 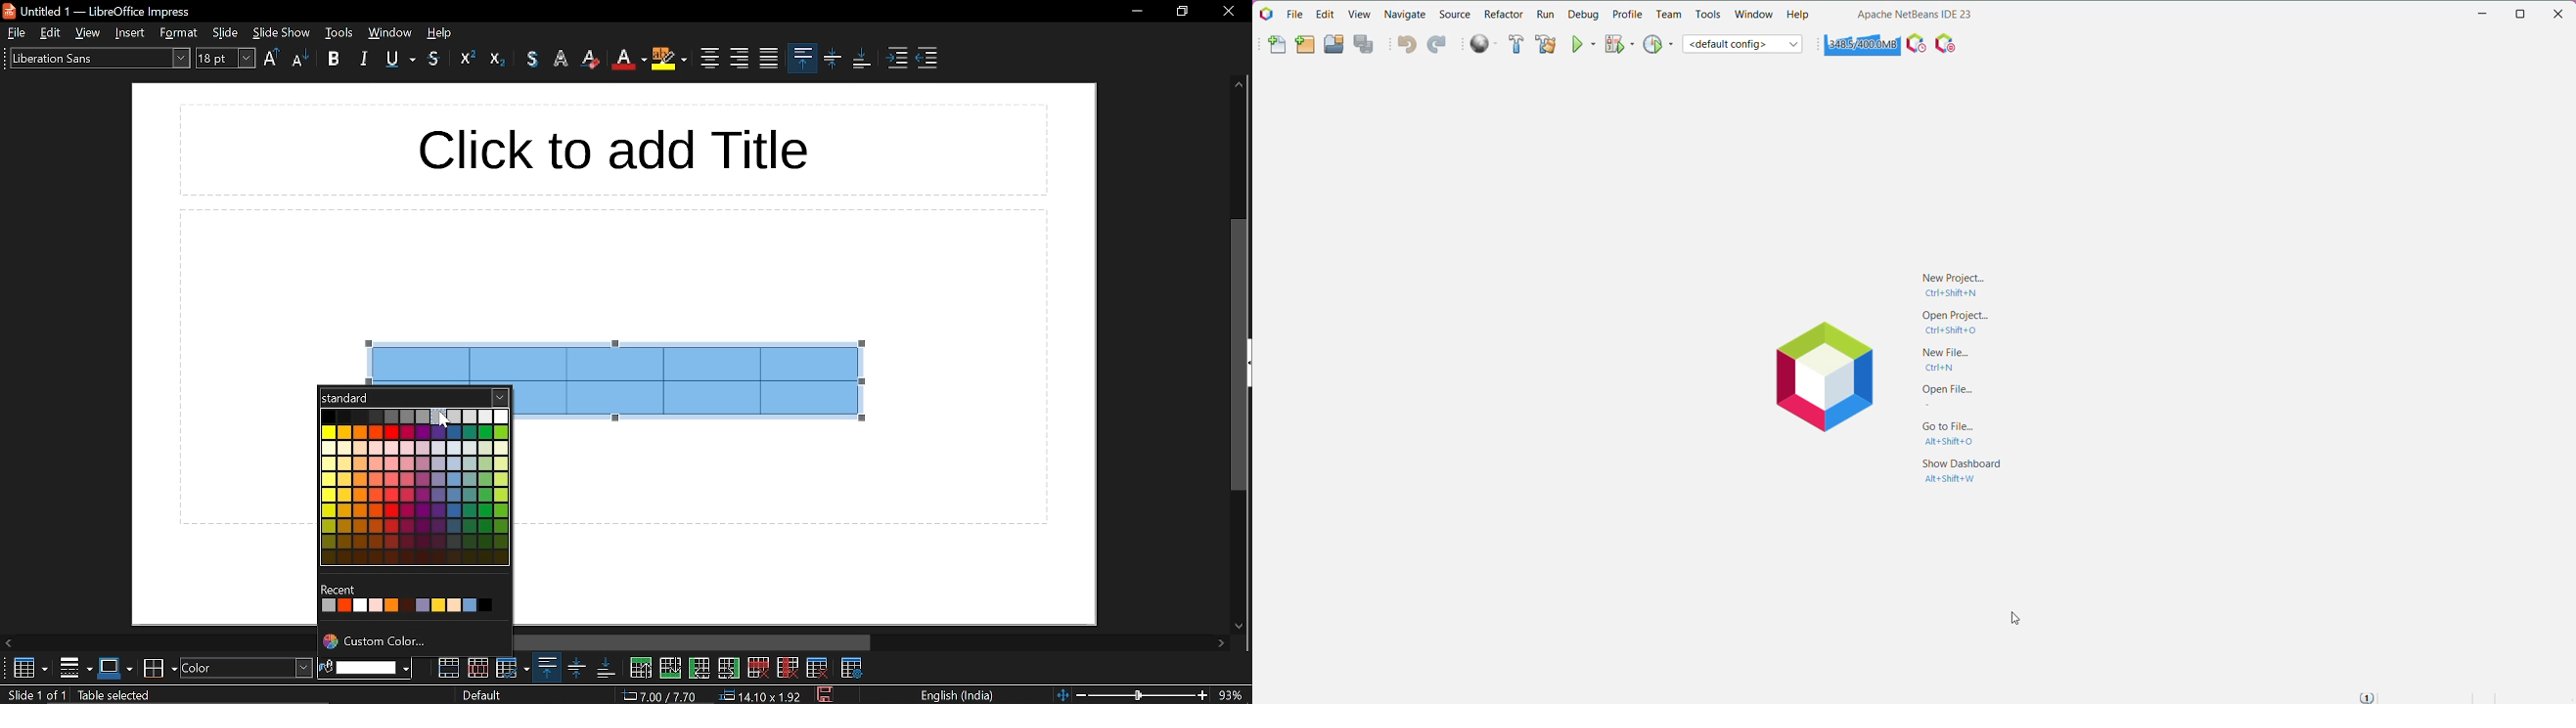 What do you see at coordinates (1323, 14) in the screenshot?
I see `Edit` at bounding box center [1323, 14].